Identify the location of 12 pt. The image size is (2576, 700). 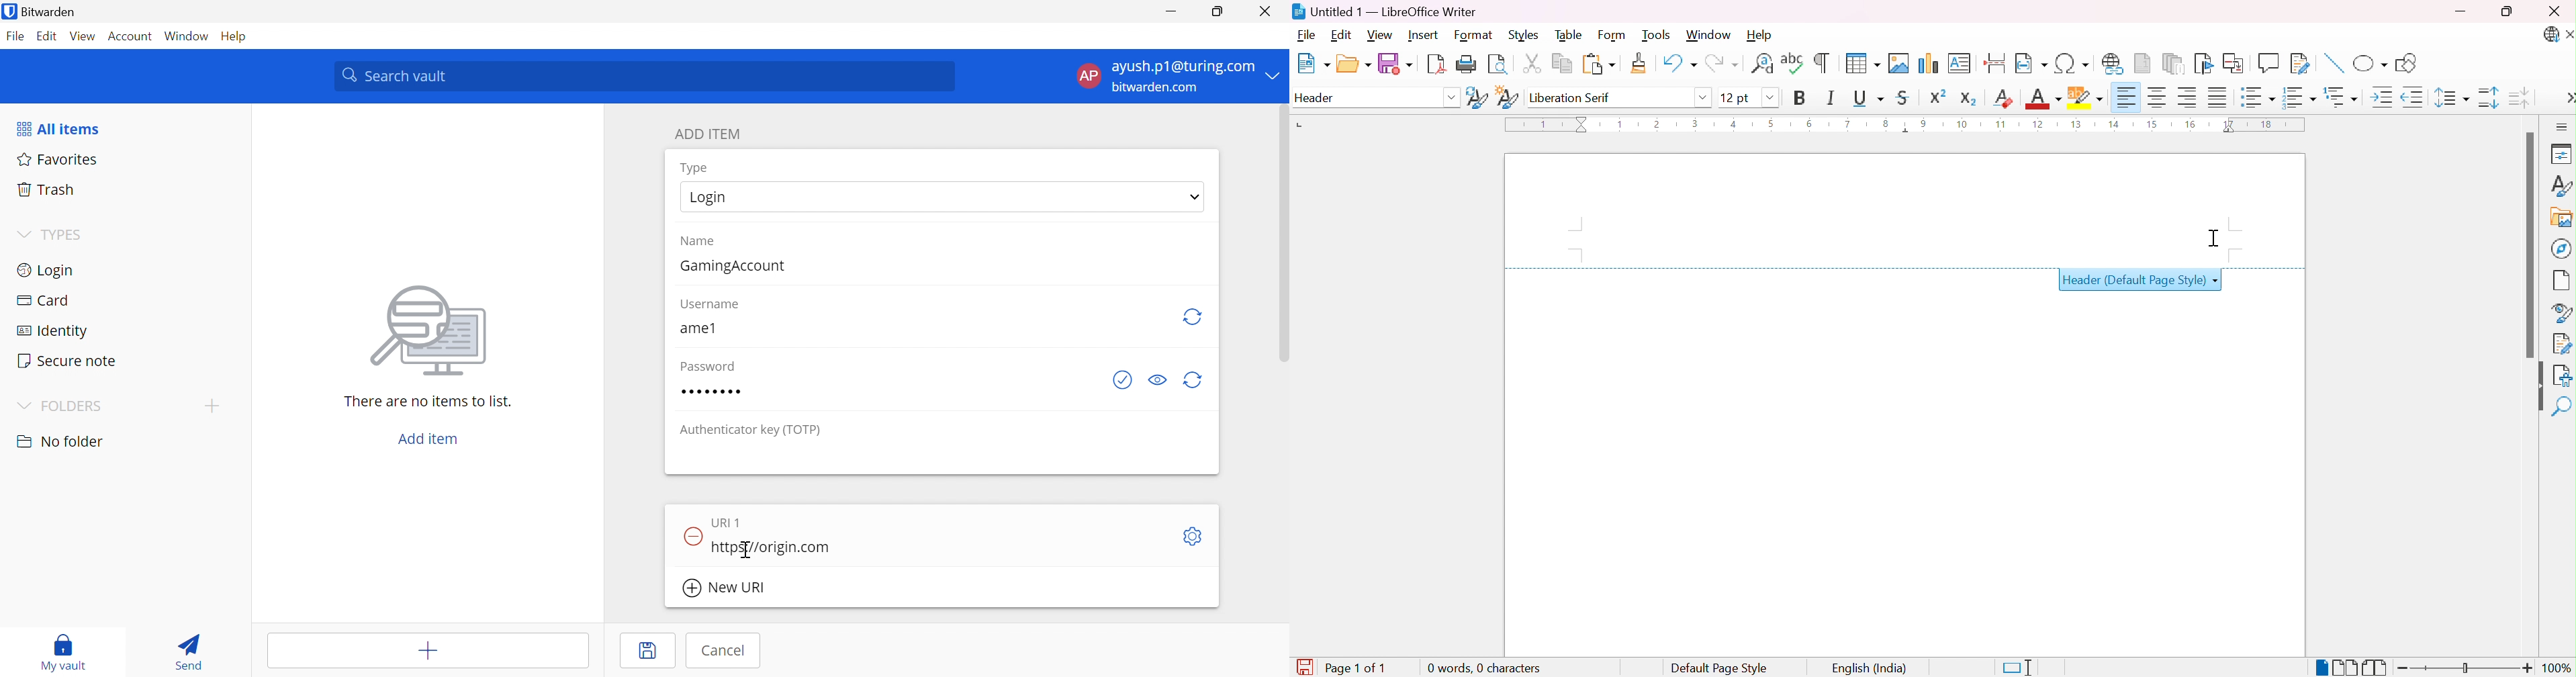
(1734, 97).